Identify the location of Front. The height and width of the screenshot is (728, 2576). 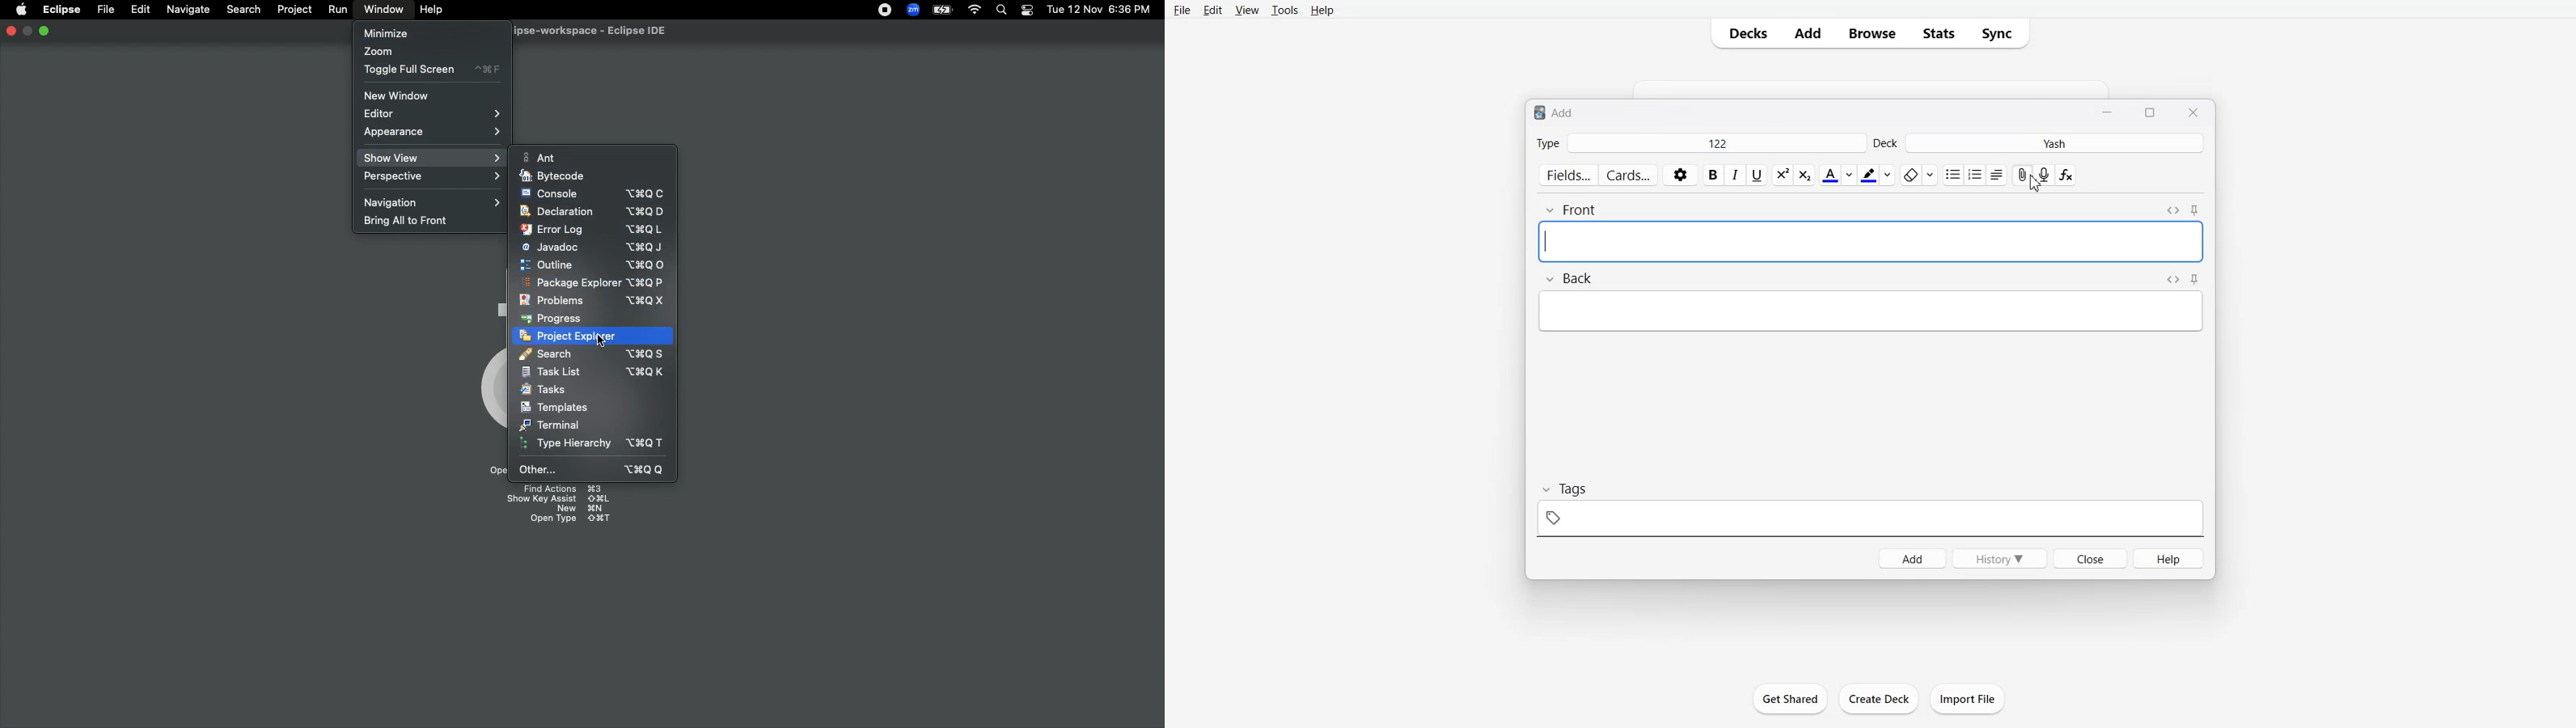
(1569, 210).